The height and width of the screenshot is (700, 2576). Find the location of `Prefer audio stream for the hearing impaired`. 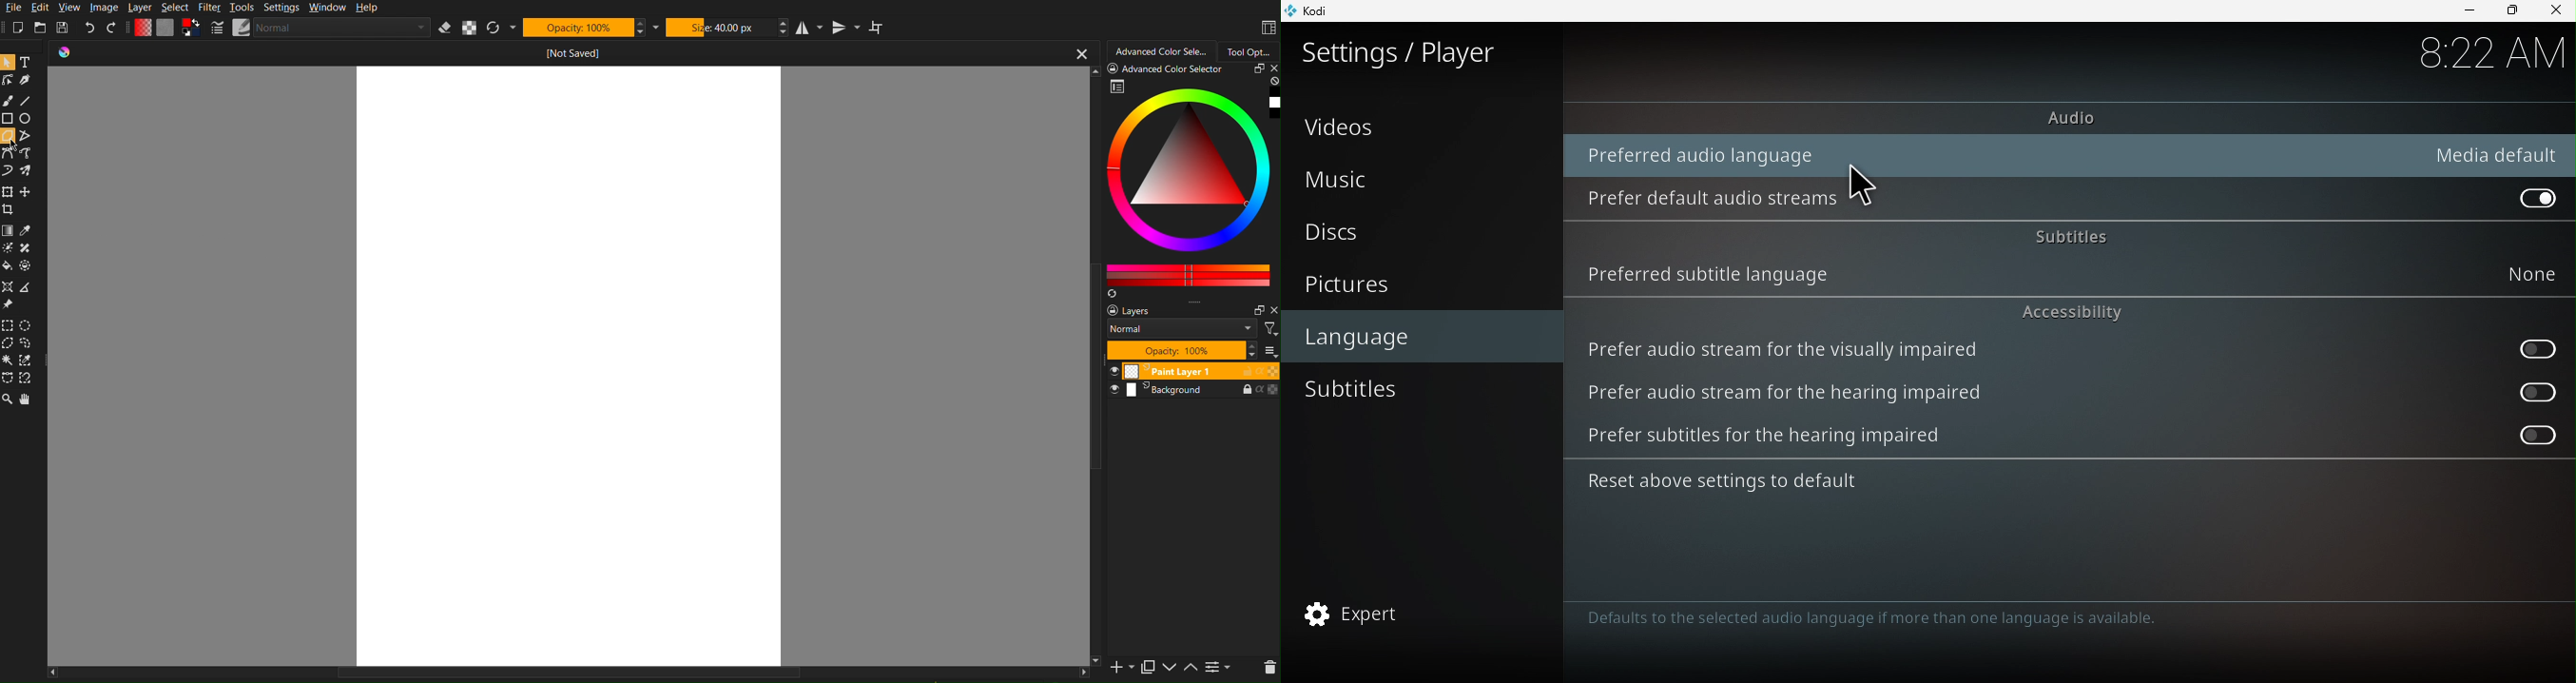

Prefer audio stream for the hearing impaired is located at coordinates (1805, 395).